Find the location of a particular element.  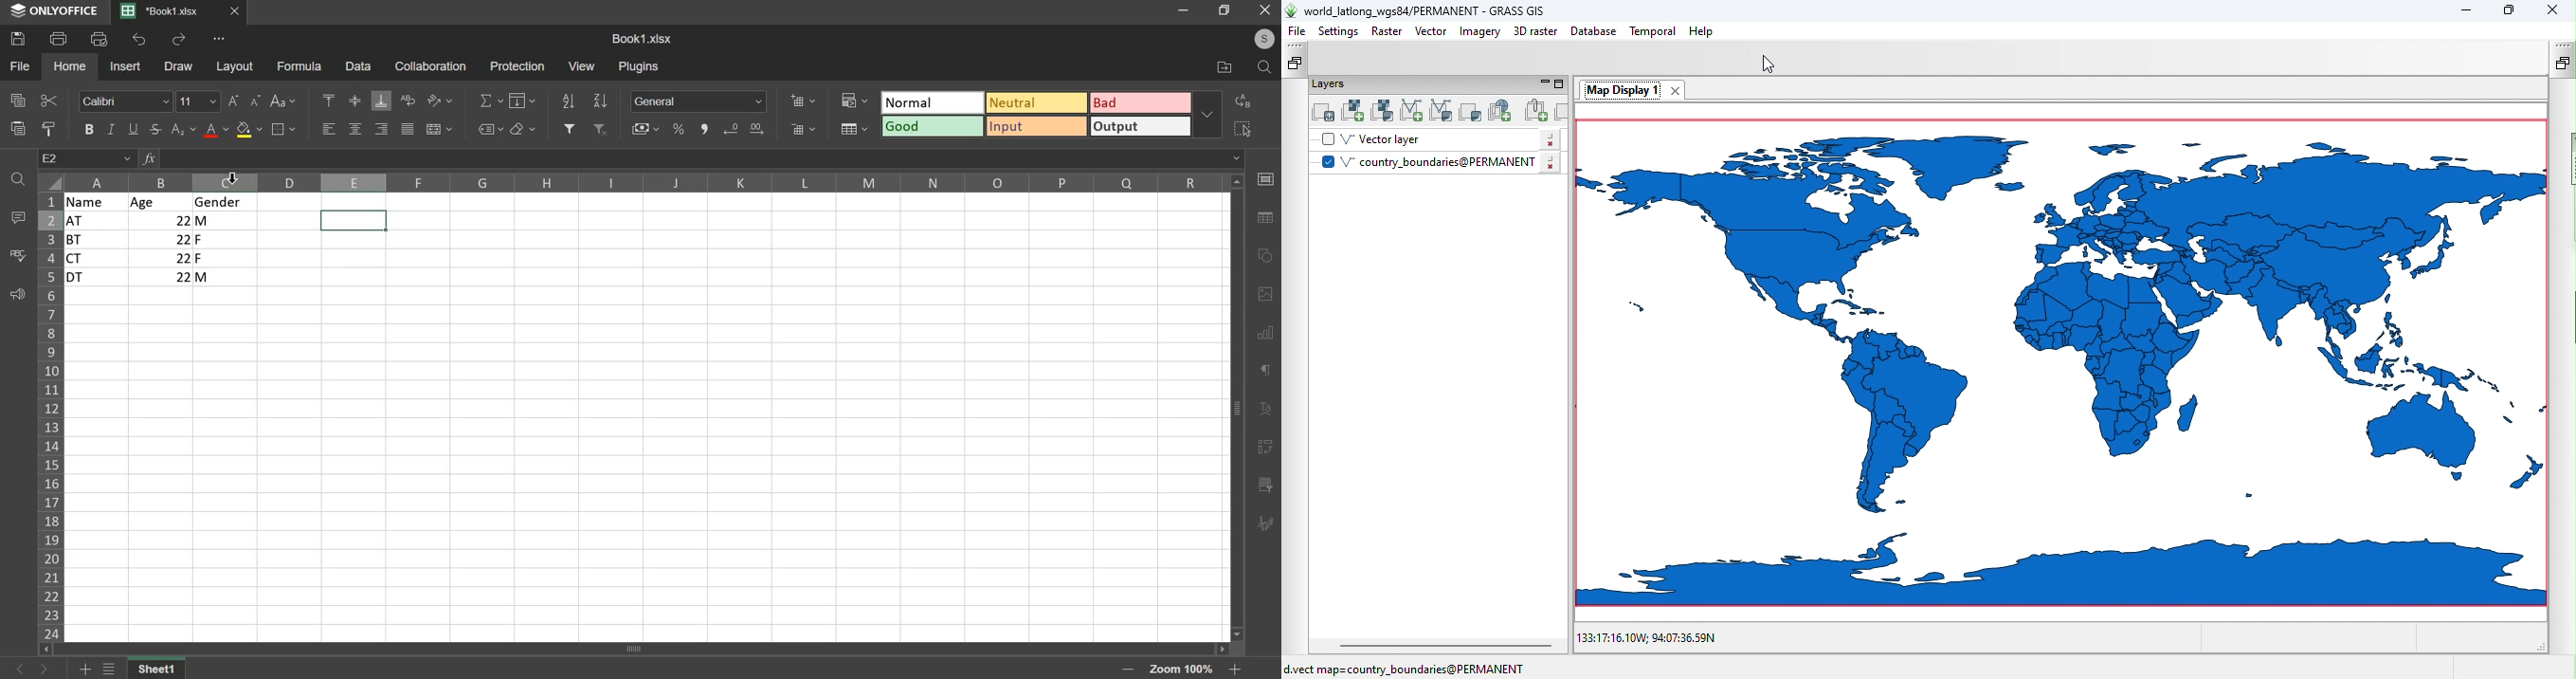

align middle is located at coordinates (354, 102).